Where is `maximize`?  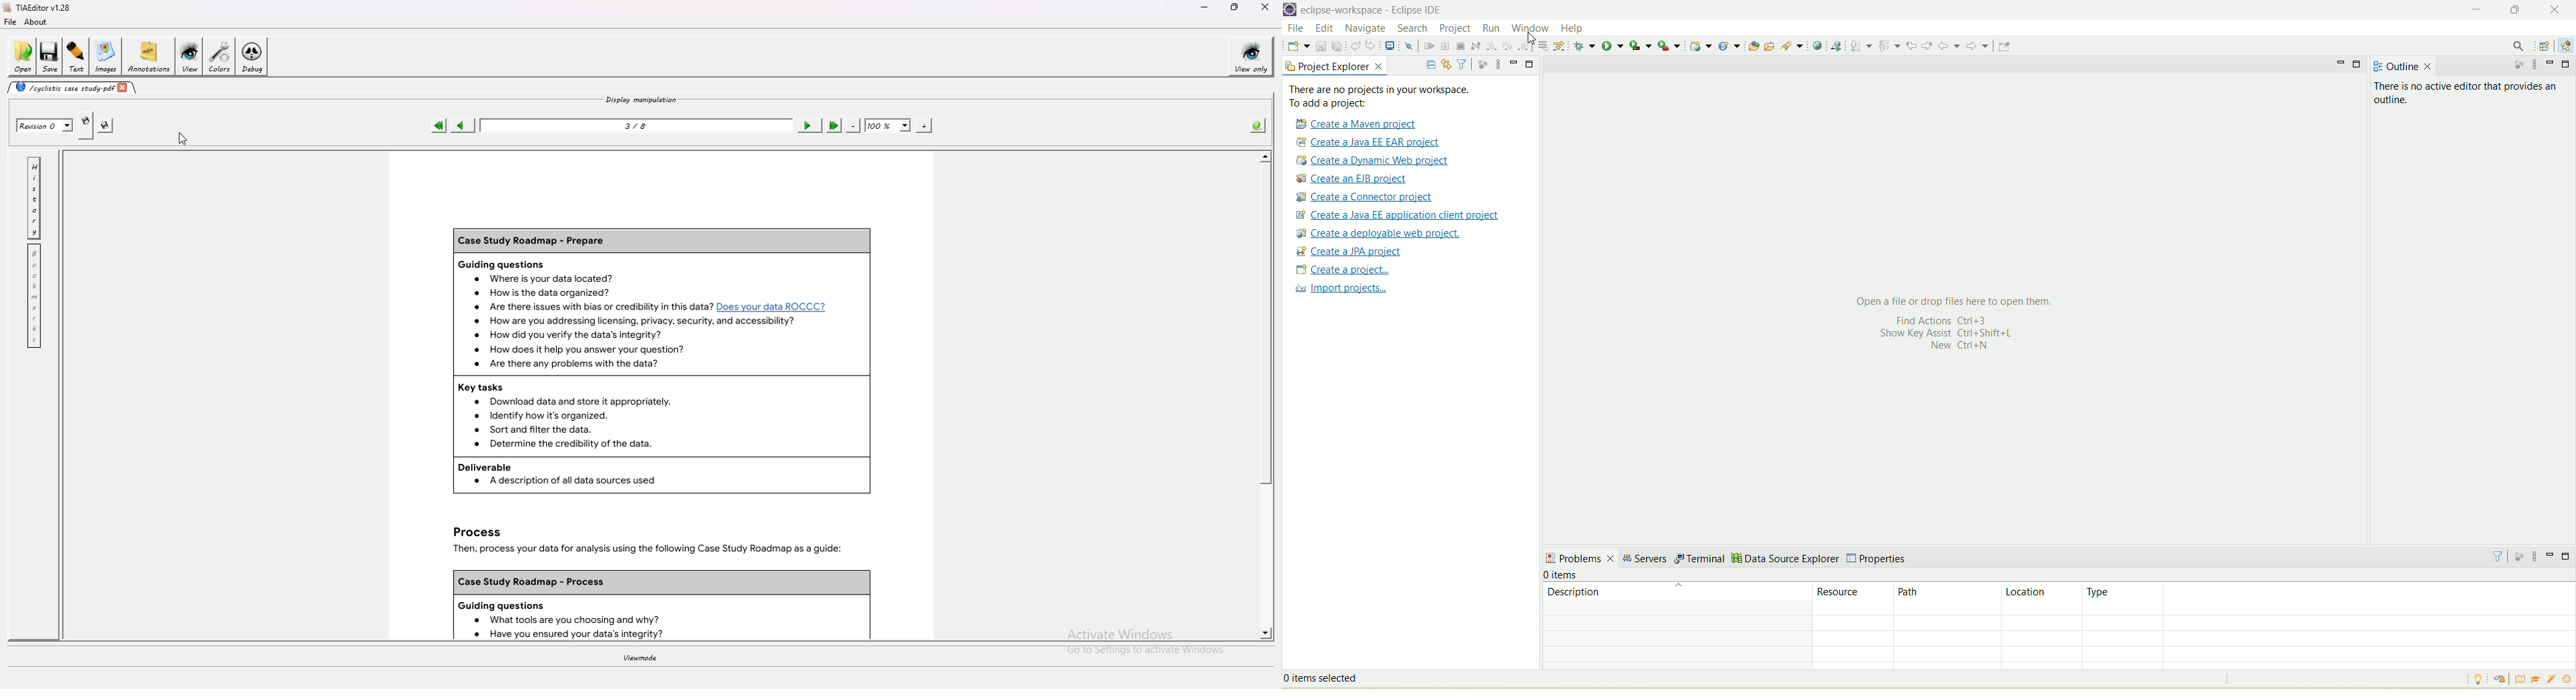 maximize is located at coordinates (1530, 65).